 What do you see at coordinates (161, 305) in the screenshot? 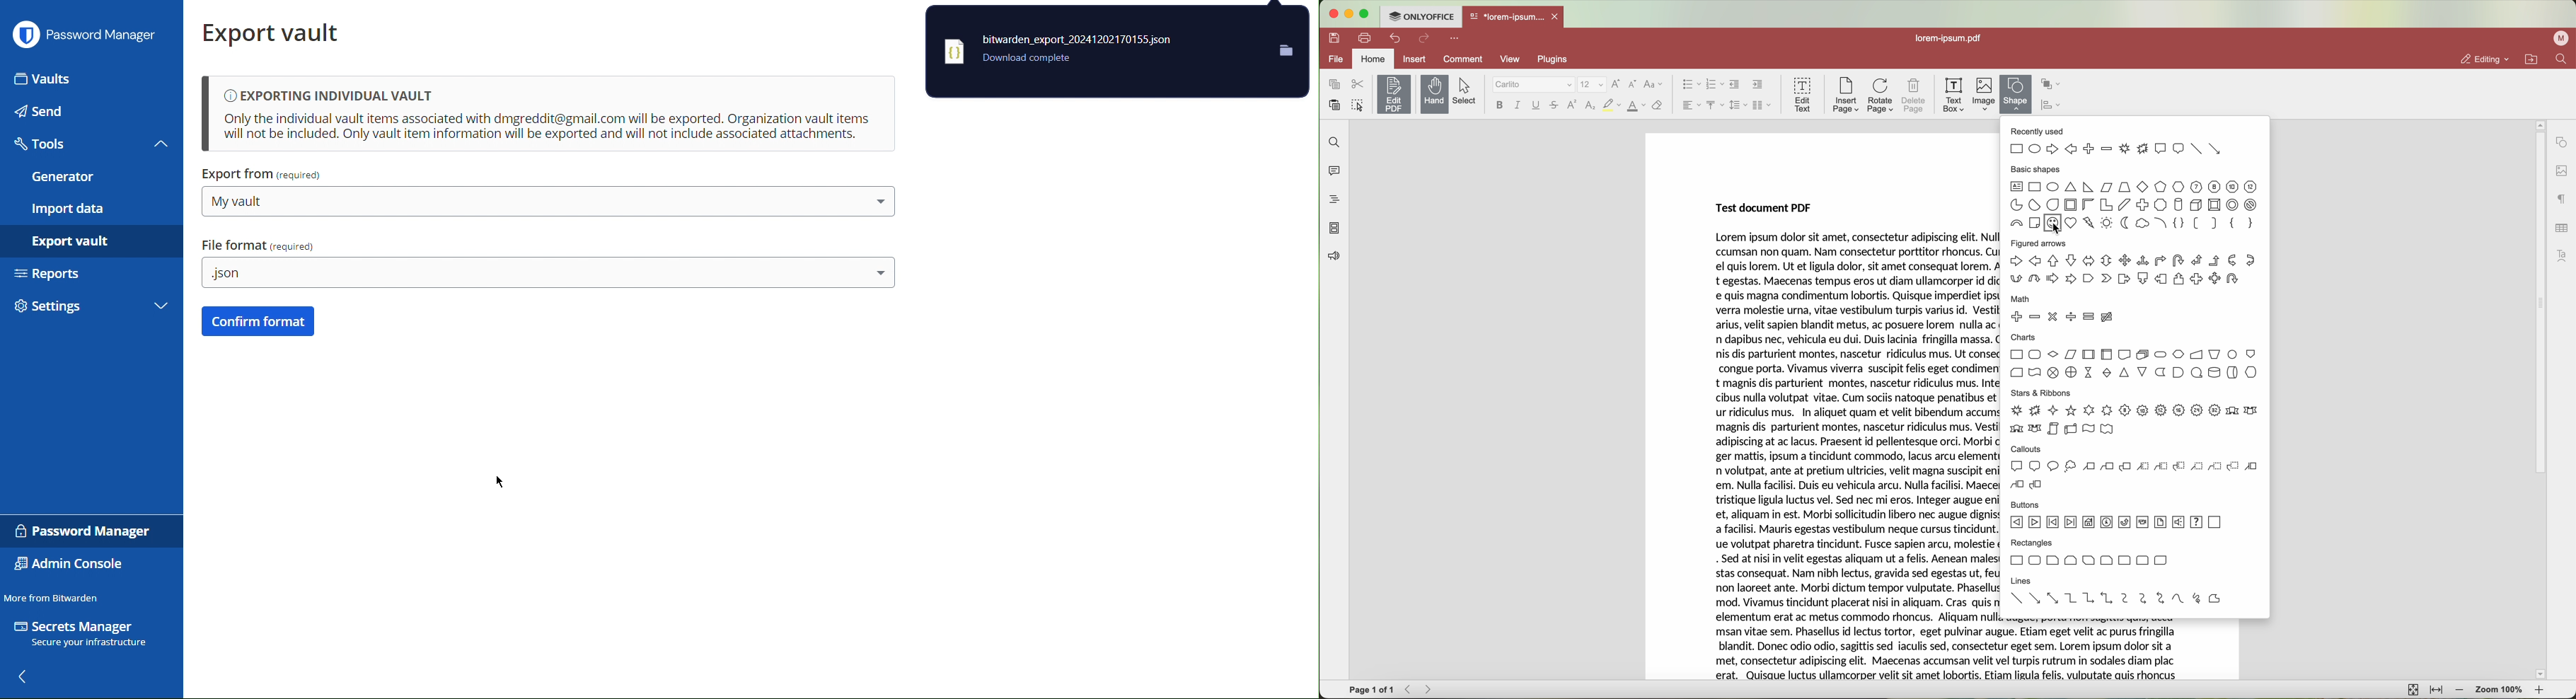
I see `More ` at bounding box center [161, 305].